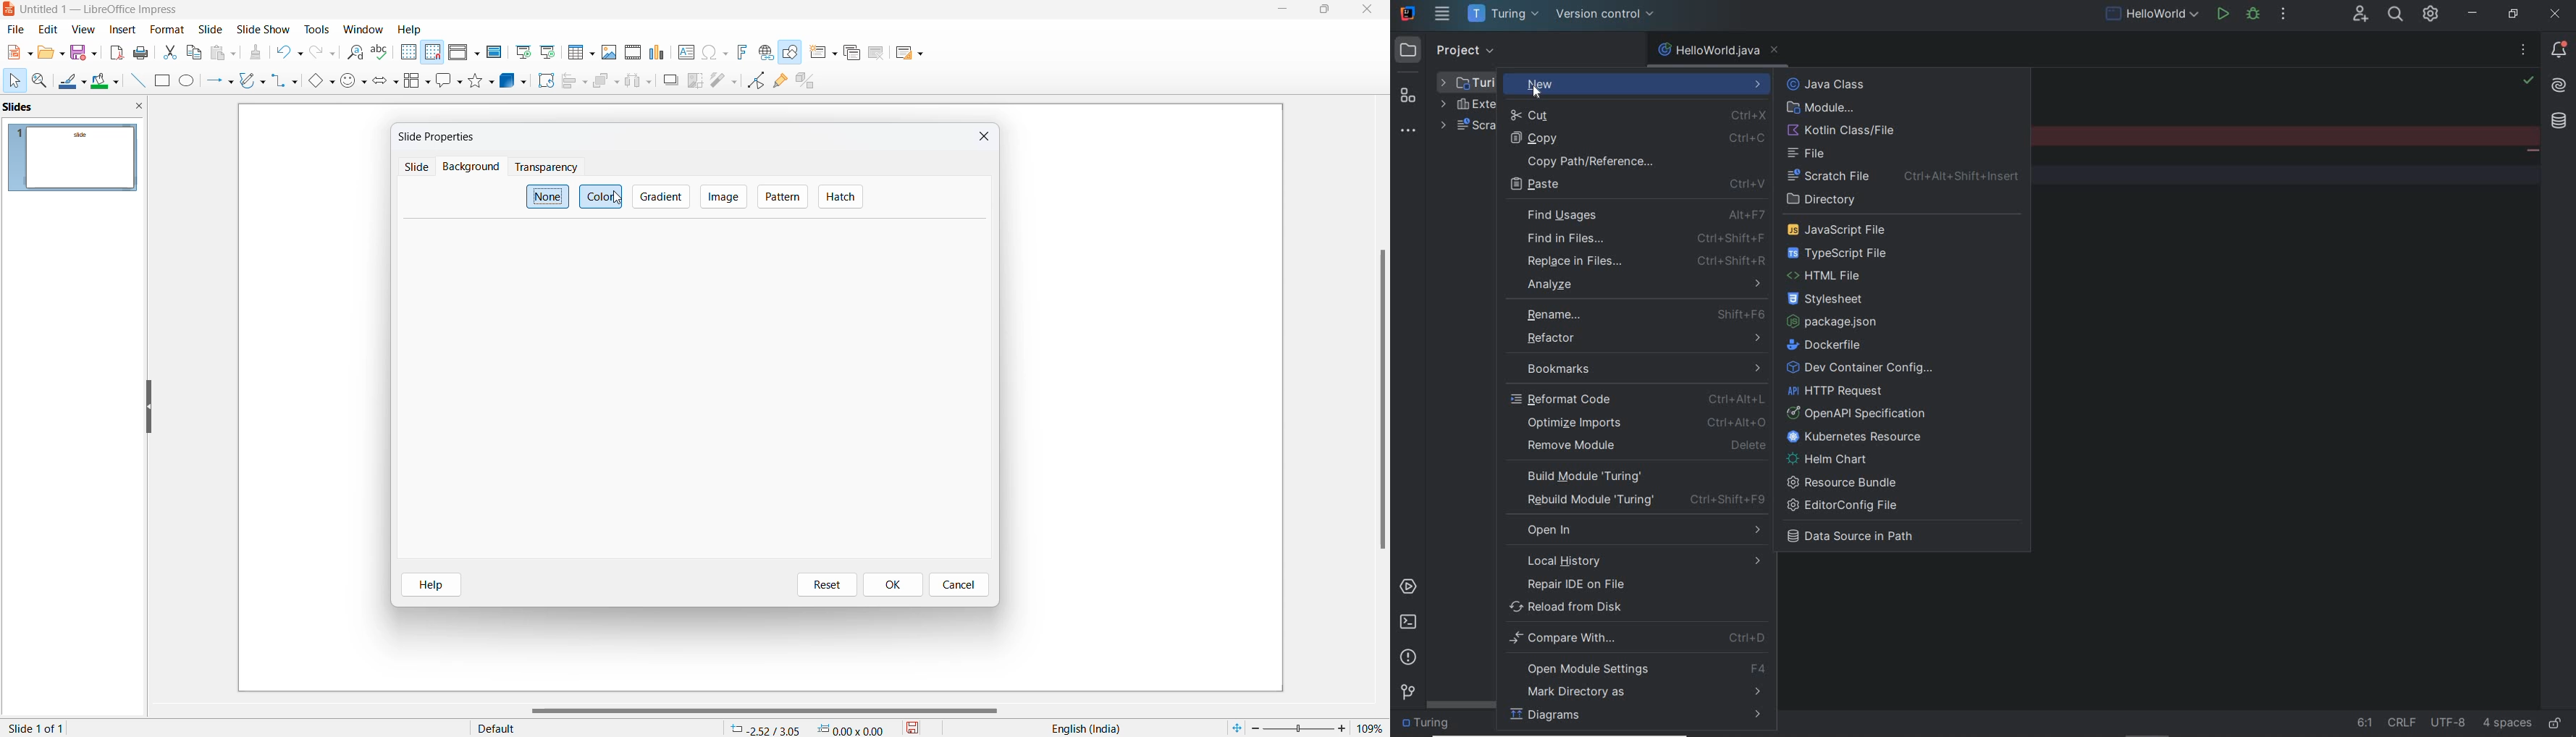 The height and width of the screenshot is (756, 2576). What do you see at coordinates (2512, 16) in the screenshot?
I see `RESTORE DOWN` at bounding box center [2512, 16].